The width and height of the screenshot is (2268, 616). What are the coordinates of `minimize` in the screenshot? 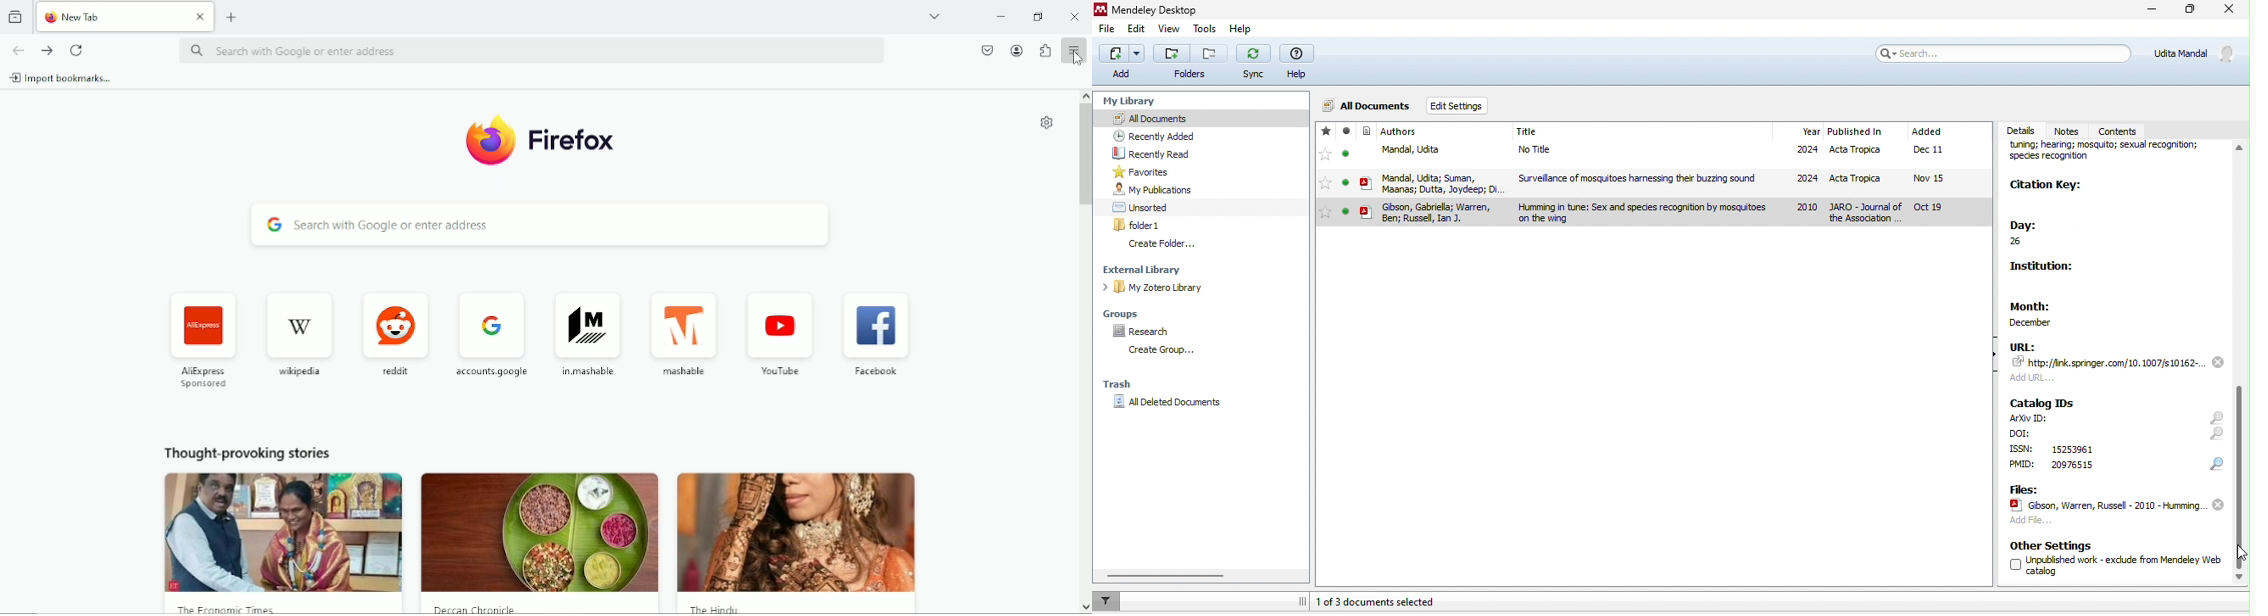 It's located at (2150, 11).